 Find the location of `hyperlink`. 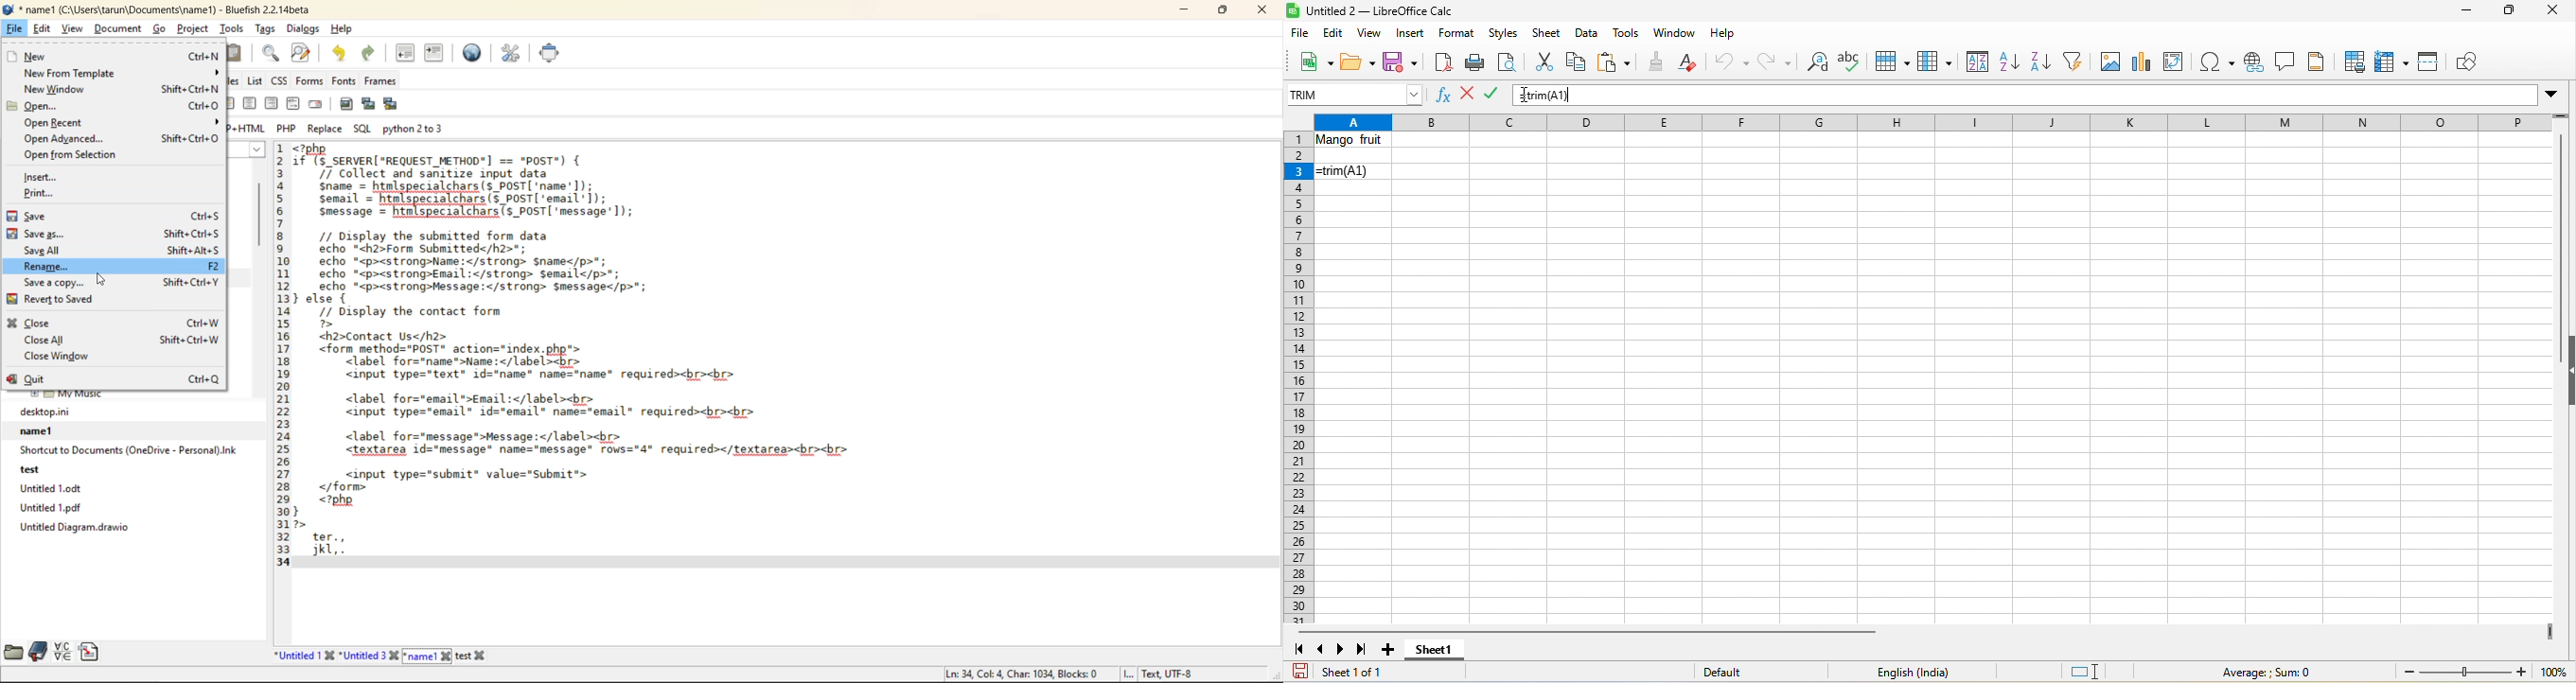

hyperlink is located at coordinates (2256, 63).